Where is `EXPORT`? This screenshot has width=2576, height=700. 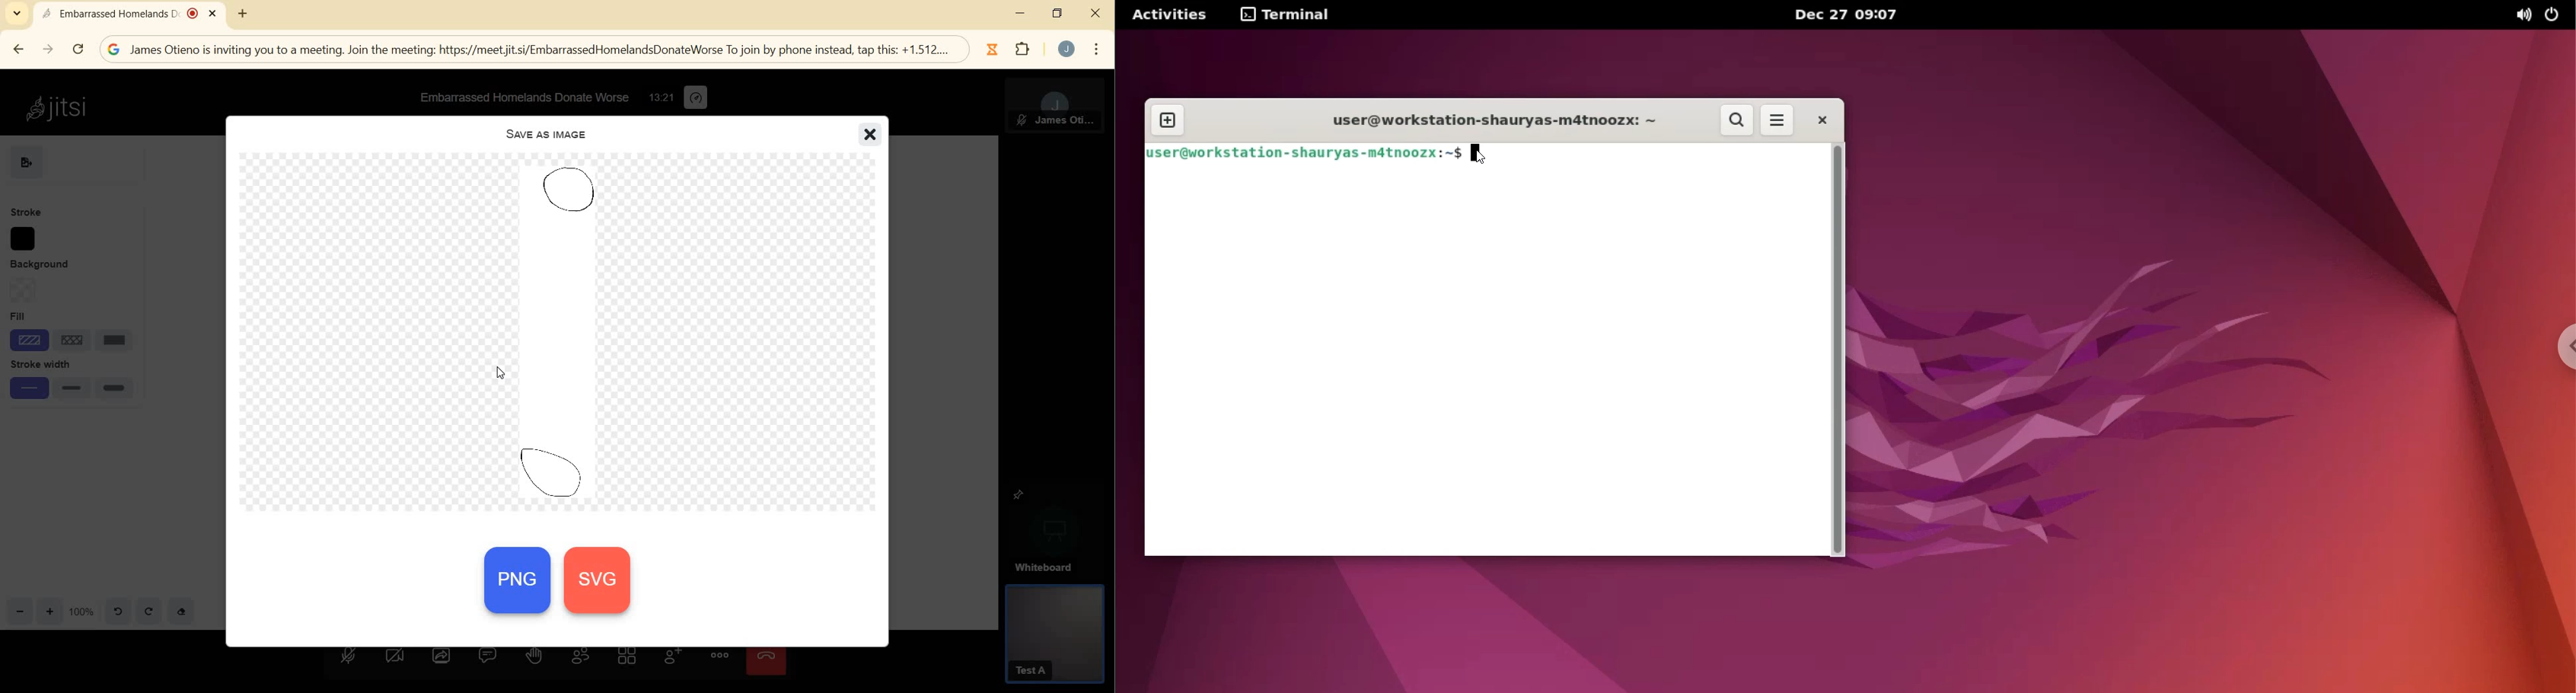 EXPORT is located at coordinates (27, 162).